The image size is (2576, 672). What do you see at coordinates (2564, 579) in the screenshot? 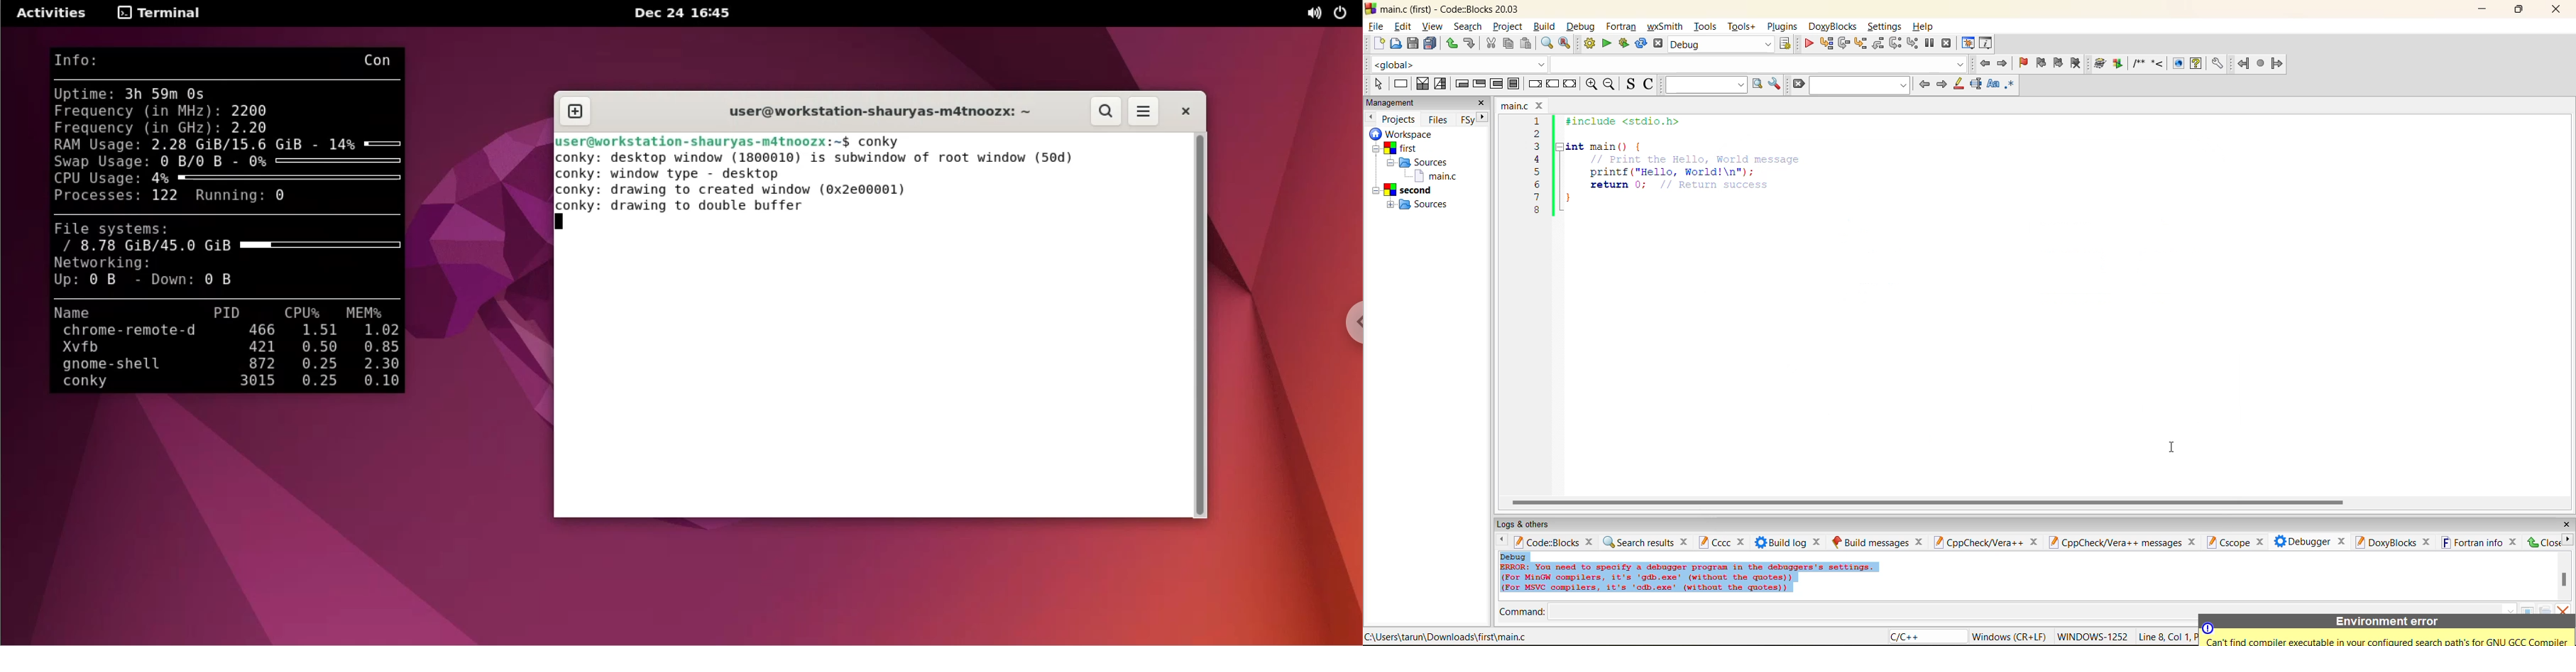
I see `vertical scroll bar` at bounding box center [2564, 579].